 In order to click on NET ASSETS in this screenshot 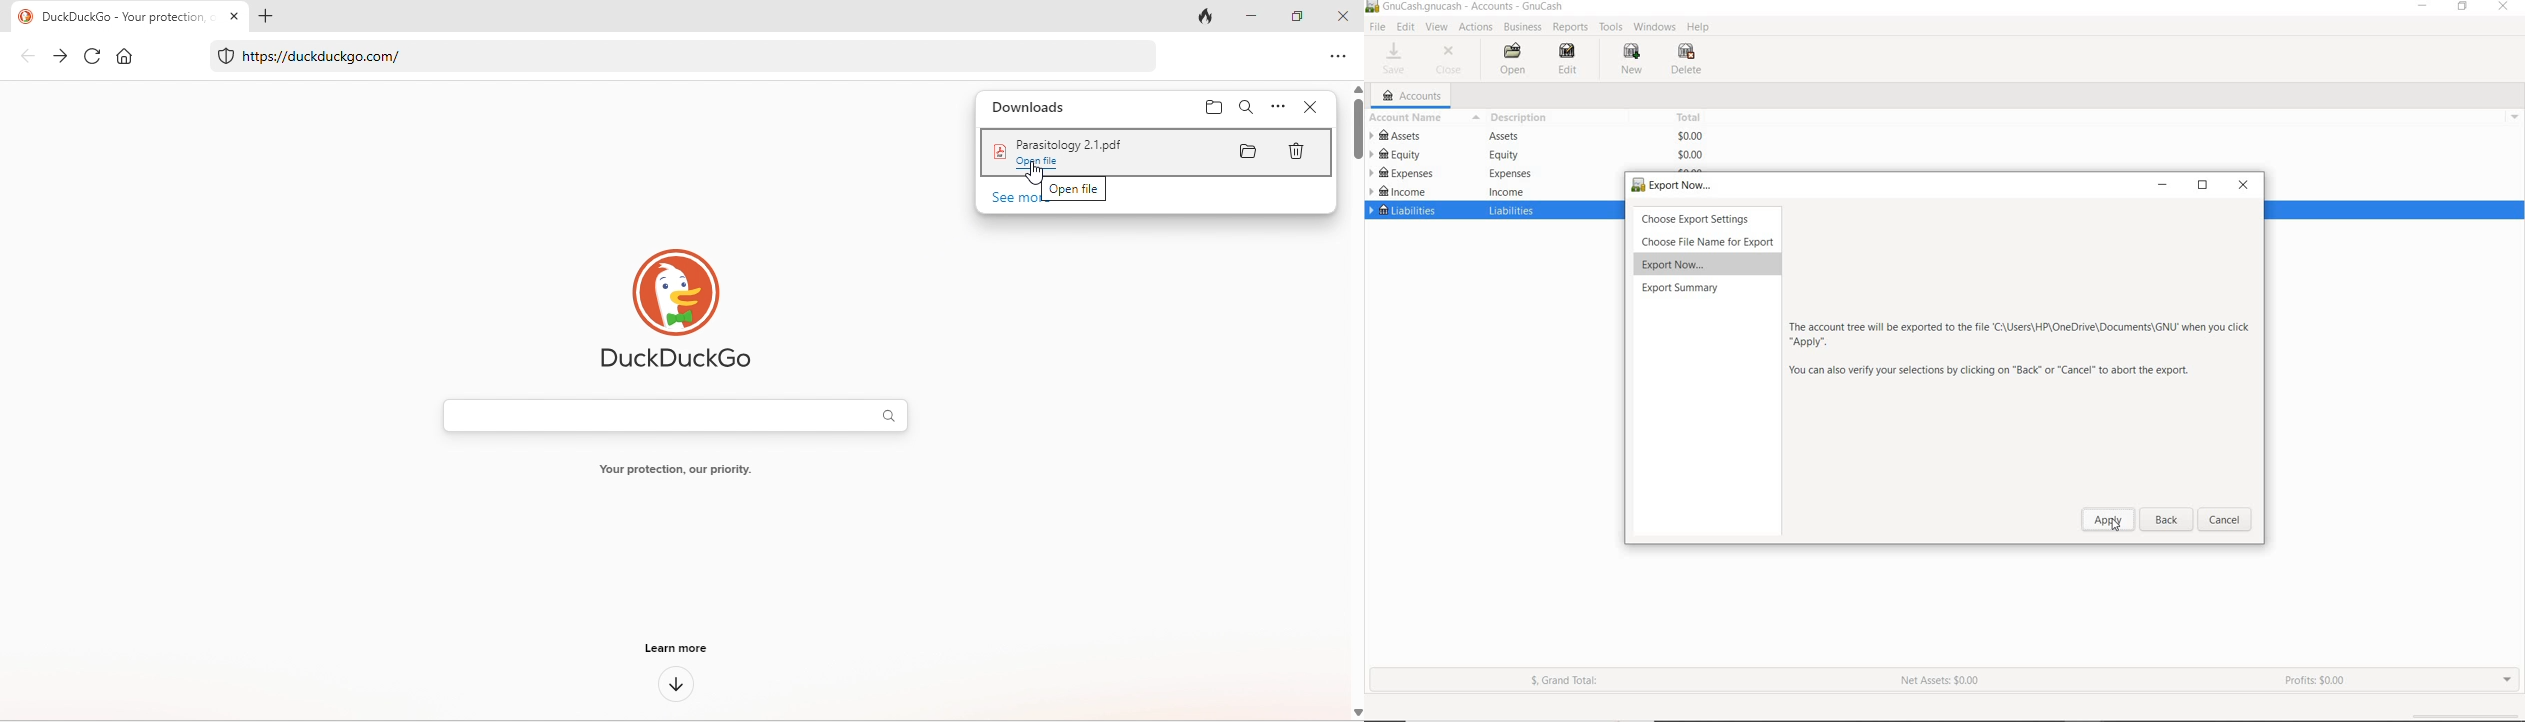, I will do `click(1944, 683)`.